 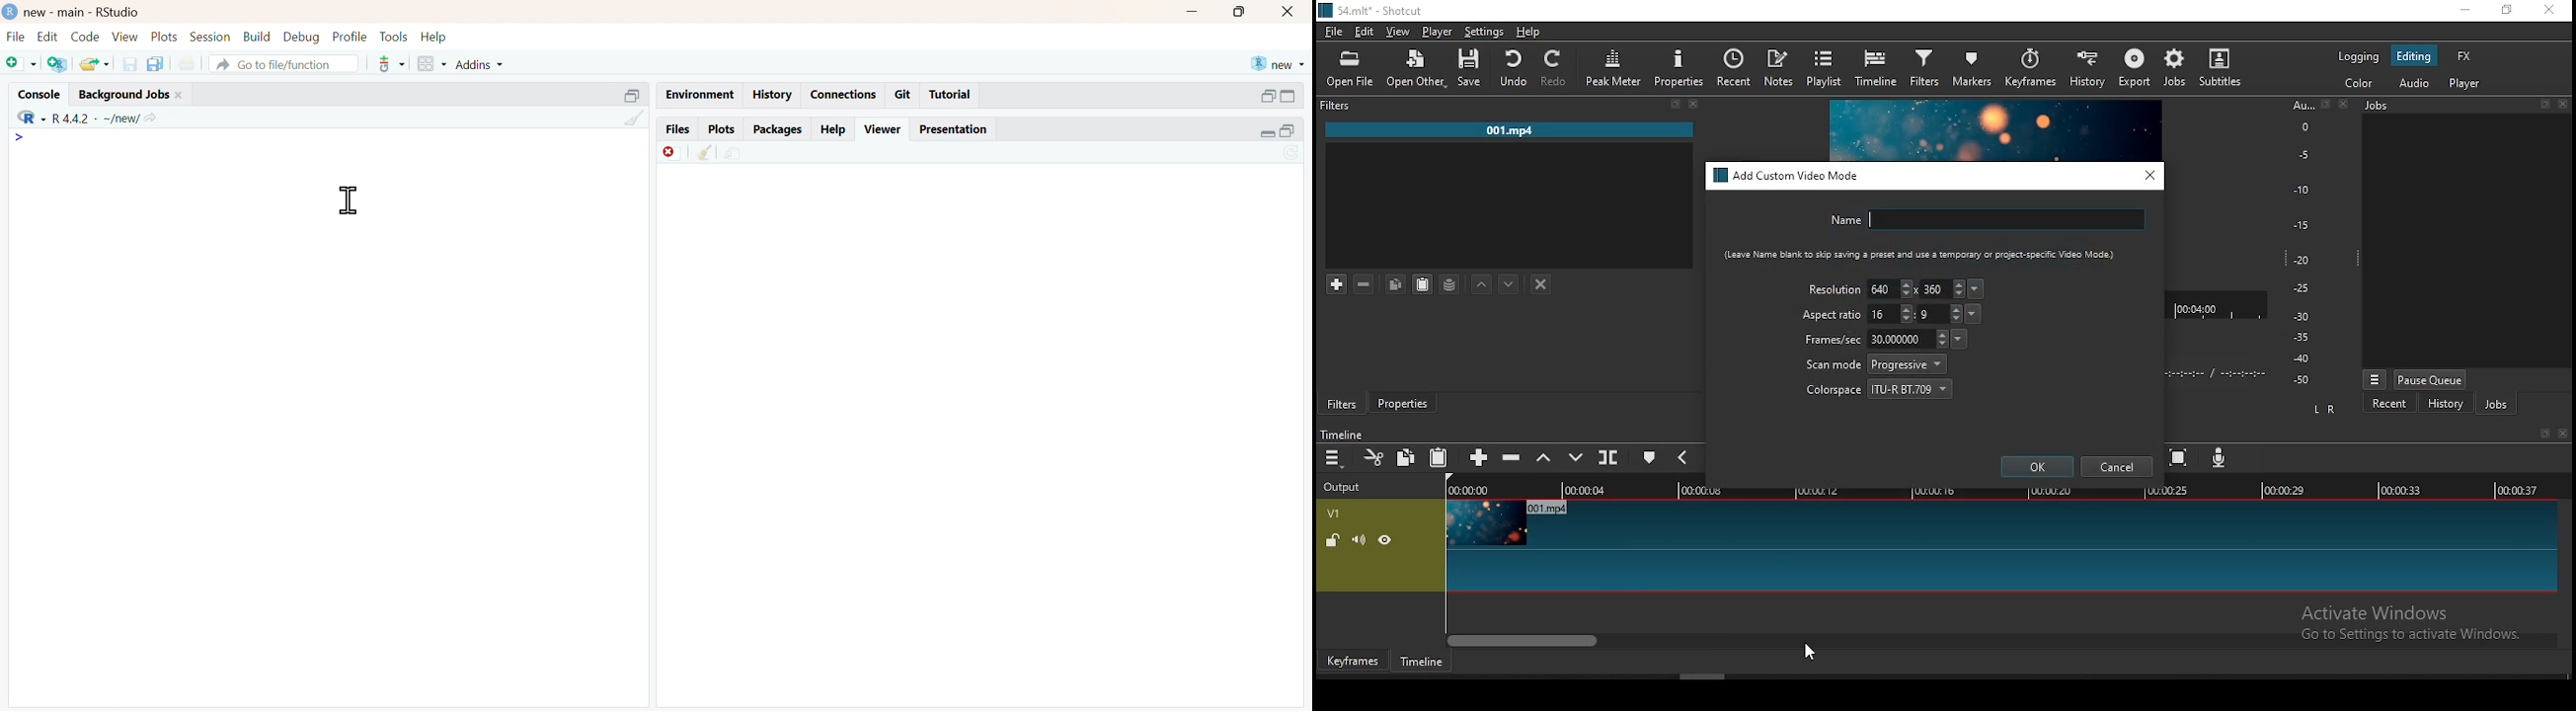 What do you see at coordinates (673, 128) in the screenshot?
I see `Files` at bounding box center [673, 128].